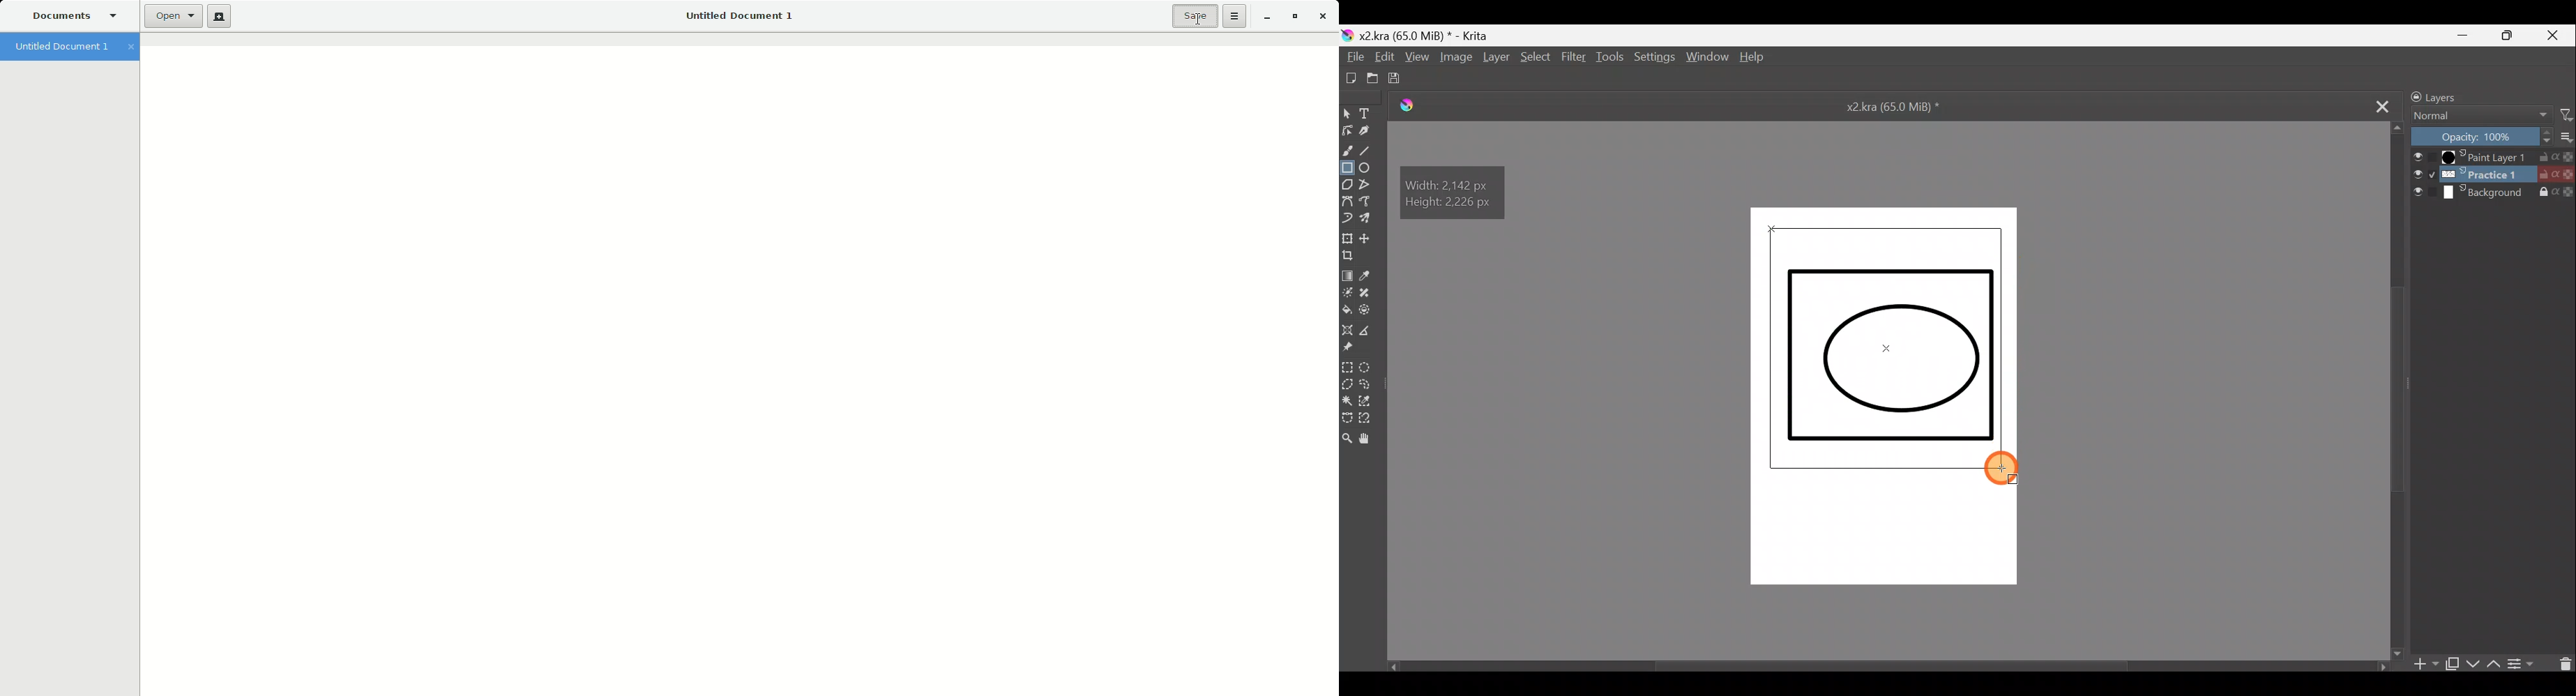  What do you see at coordinates (1369, 131) in the screenshot?
I see `Calligraphy` at bounding box center [1369, 131].